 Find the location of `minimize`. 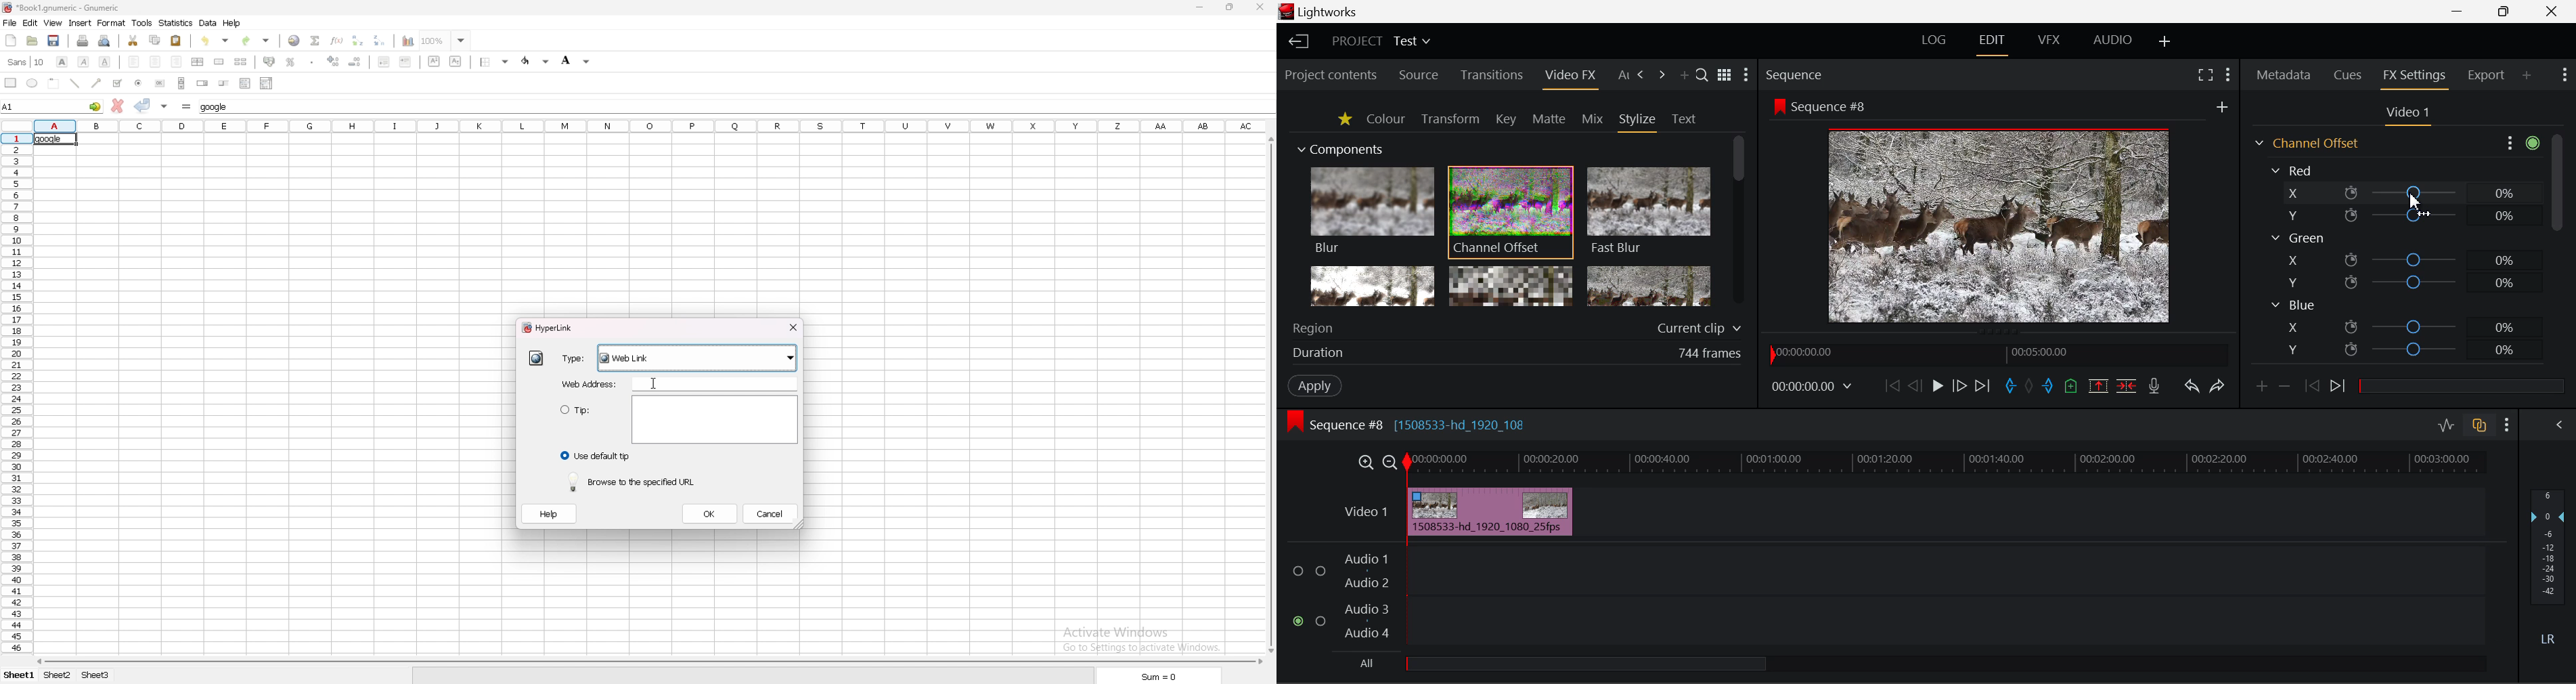

minimize is located at coordinates (1200, 7).